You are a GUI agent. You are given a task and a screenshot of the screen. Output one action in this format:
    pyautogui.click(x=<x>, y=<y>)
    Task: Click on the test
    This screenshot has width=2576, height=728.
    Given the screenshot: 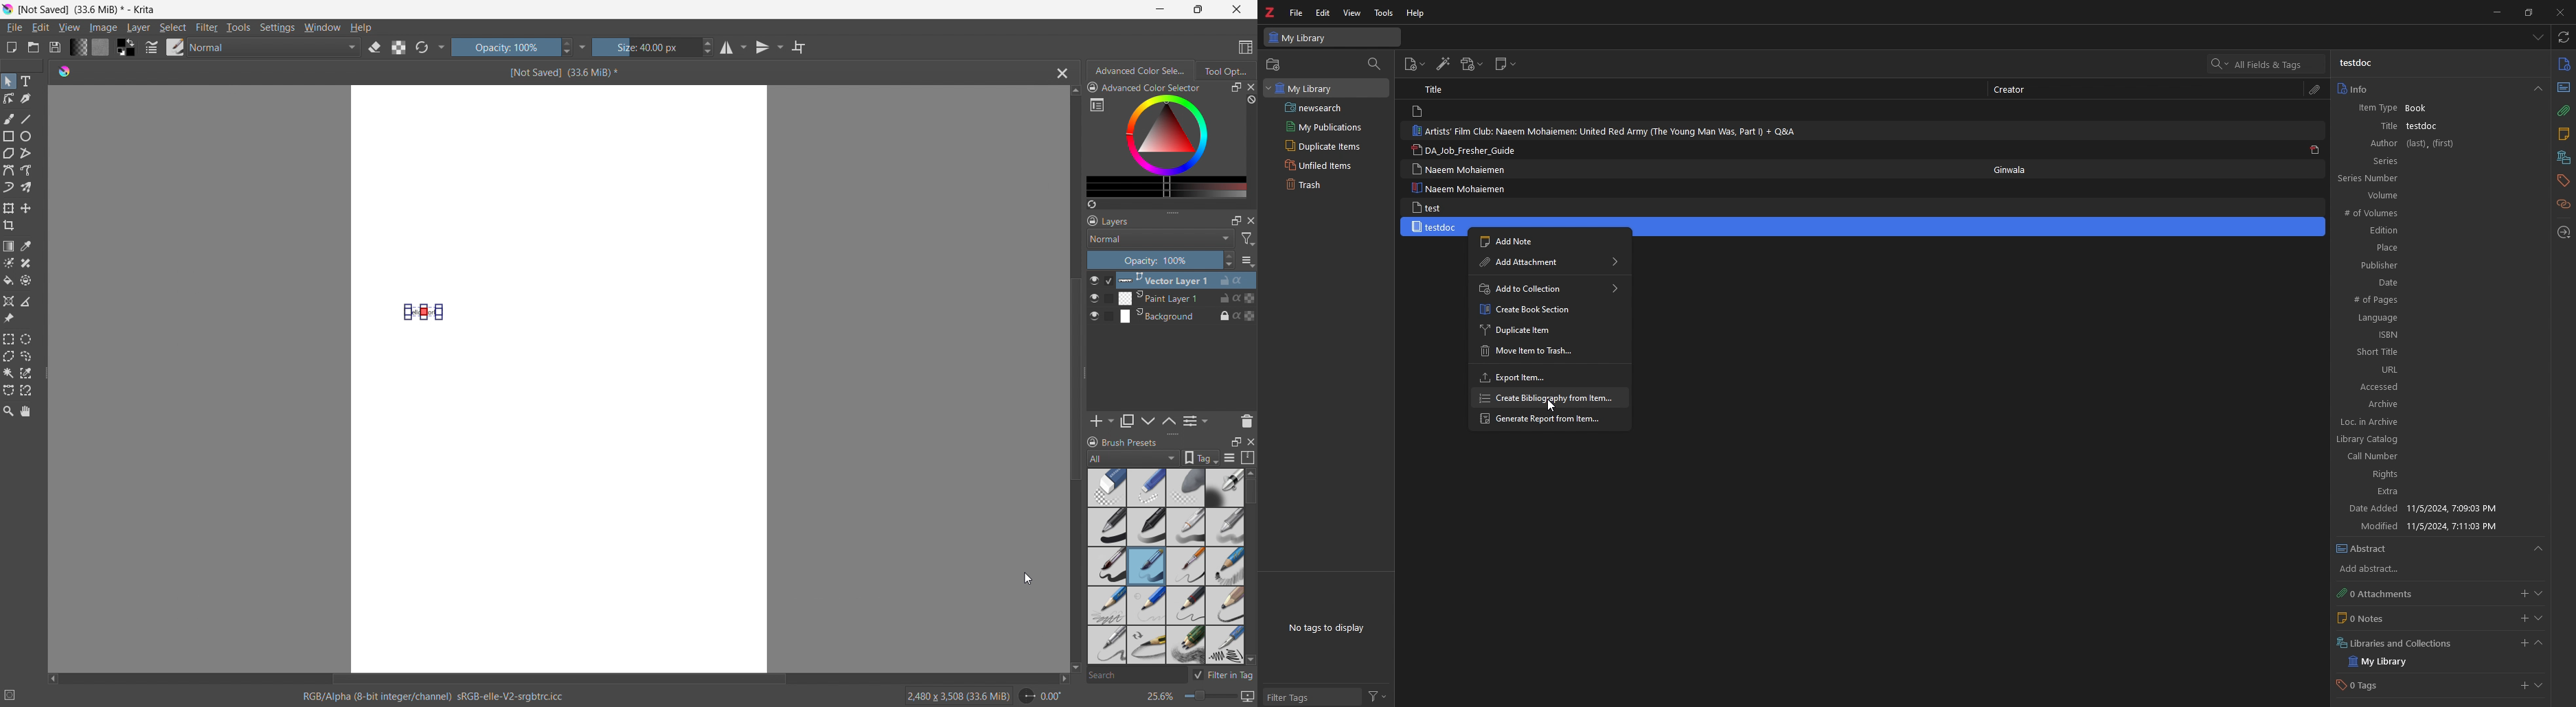 What is the action you would take?
    pyautogui.click(x=1428, y=207)
    